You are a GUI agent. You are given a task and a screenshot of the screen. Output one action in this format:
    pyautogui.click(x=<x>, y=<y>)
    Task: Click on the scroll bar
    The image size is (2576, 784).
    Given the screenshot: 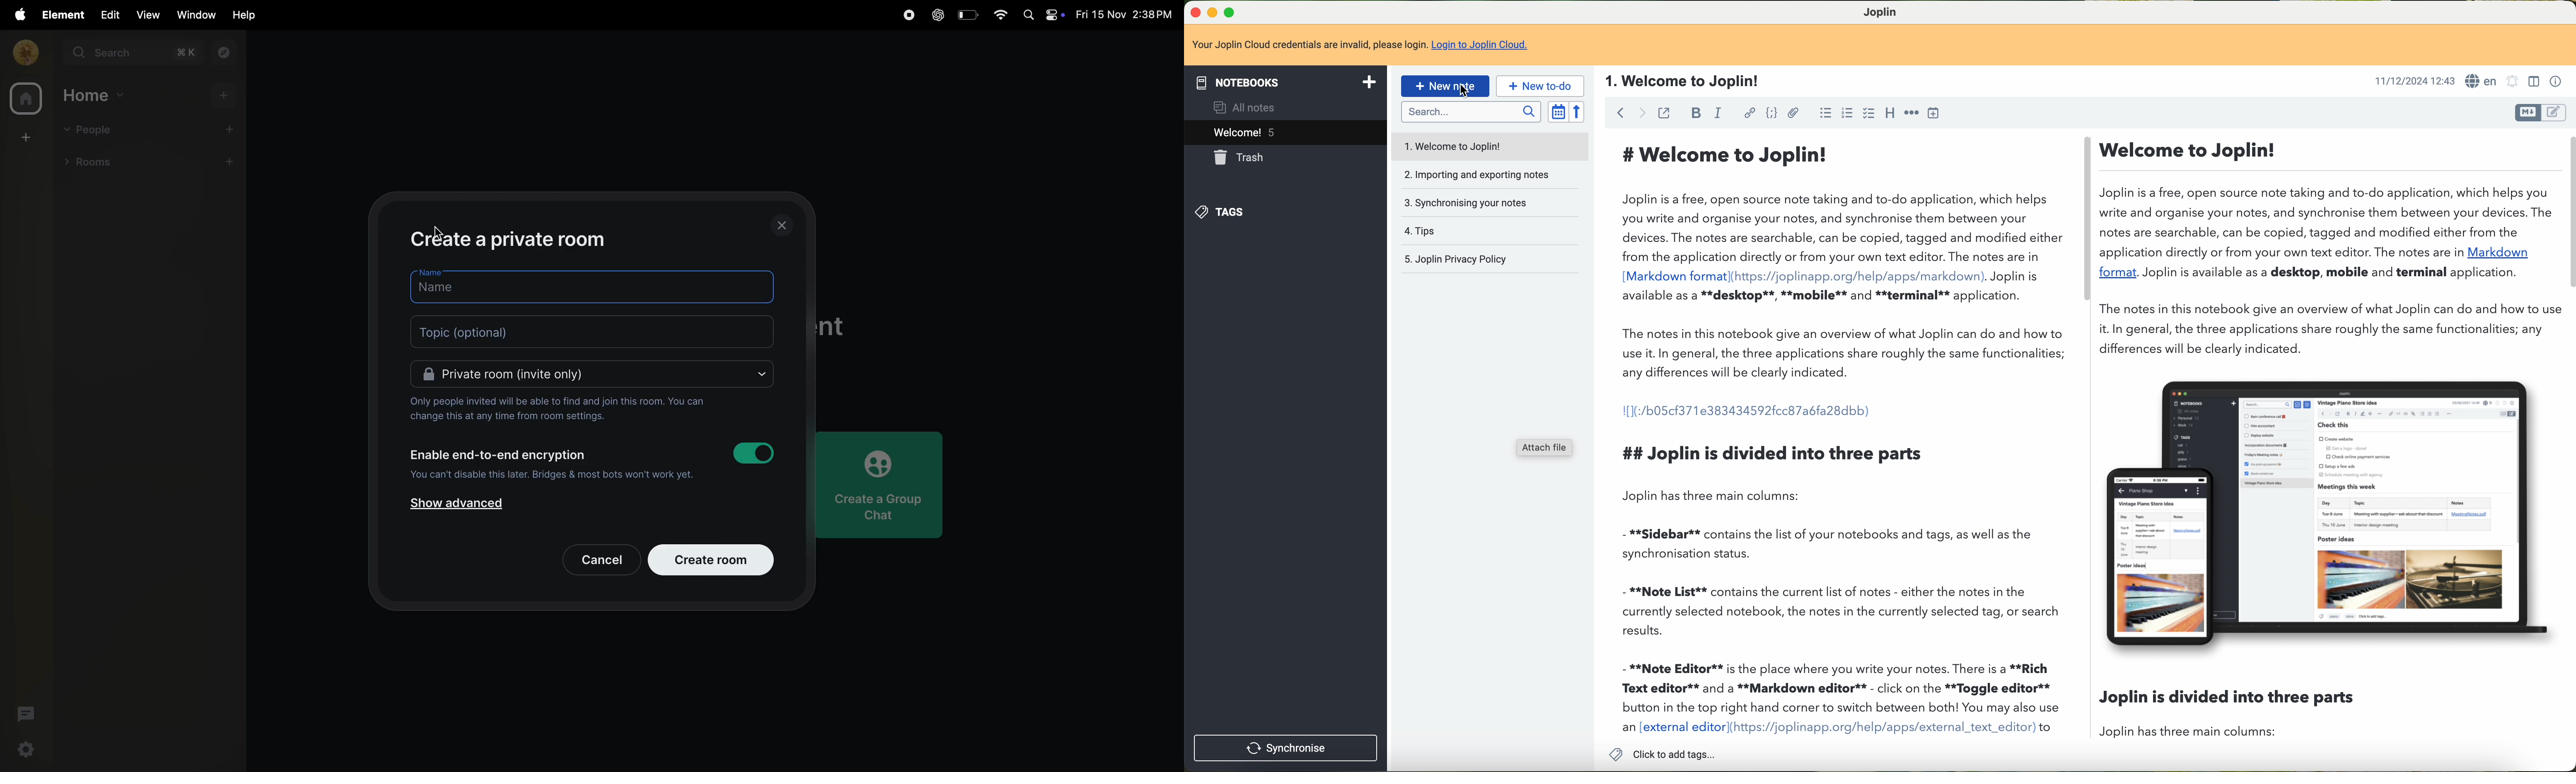 What is the action you would take?
    pyautogui.click(x=2567, y=213)
    